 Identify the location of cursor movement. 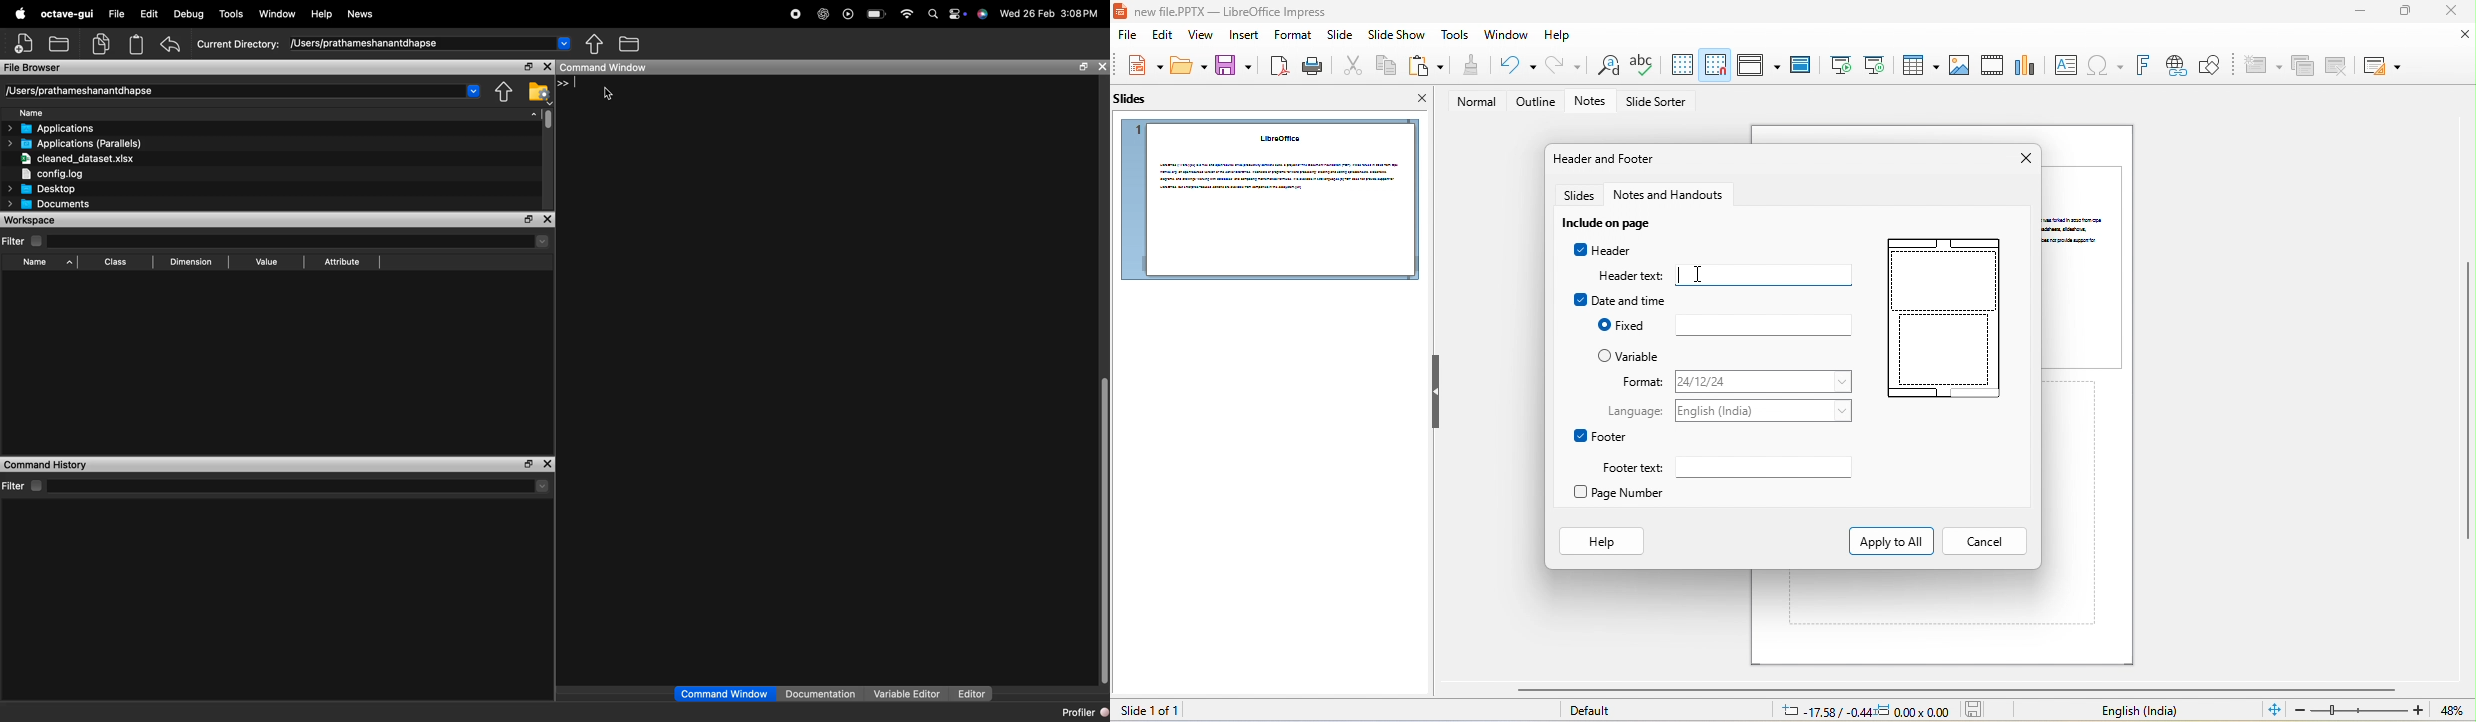
(1698, 275).